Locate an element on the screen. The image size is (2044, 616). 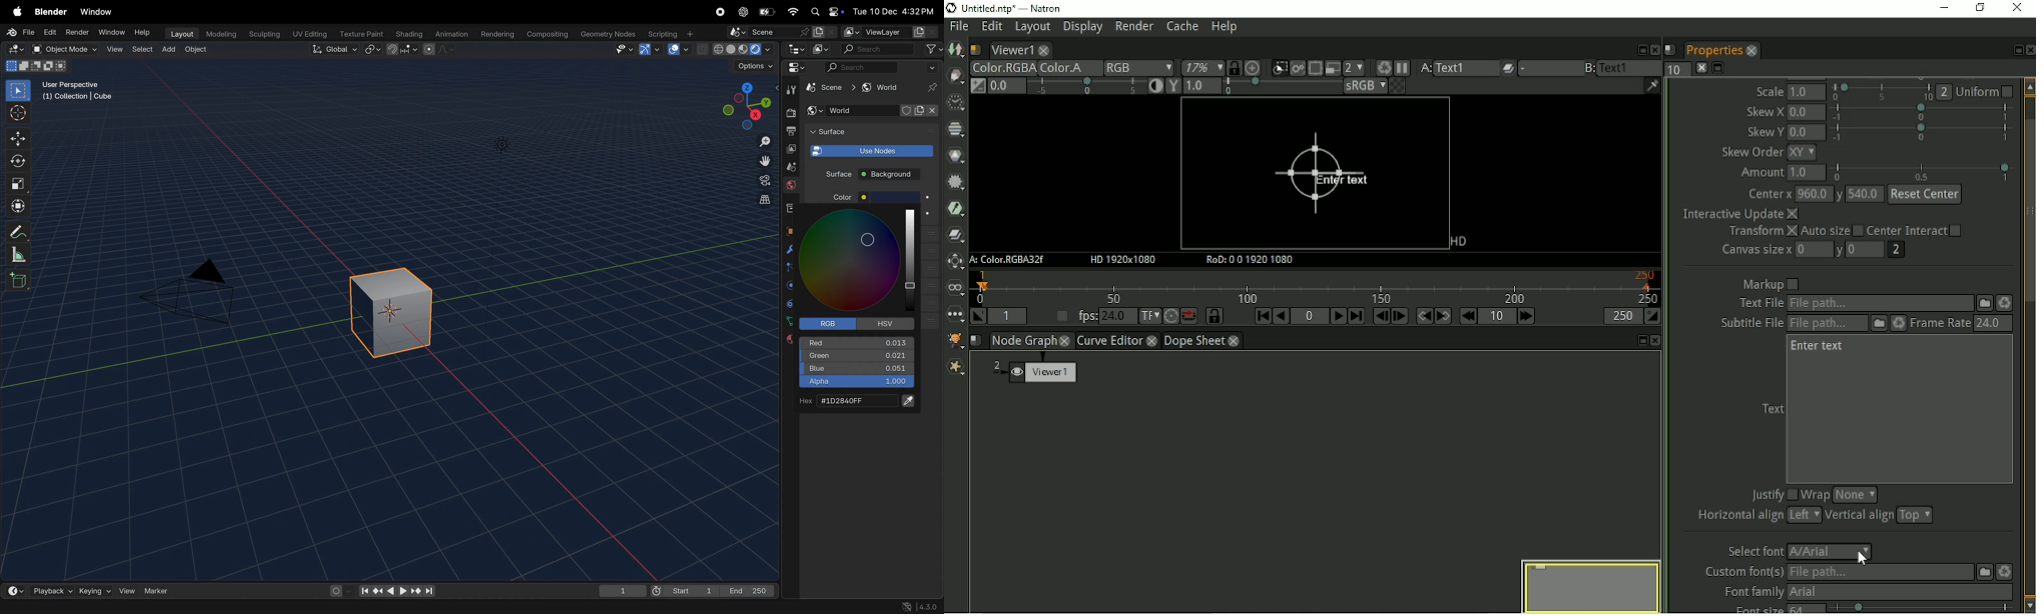
view point is located at coordinates (745, 105).